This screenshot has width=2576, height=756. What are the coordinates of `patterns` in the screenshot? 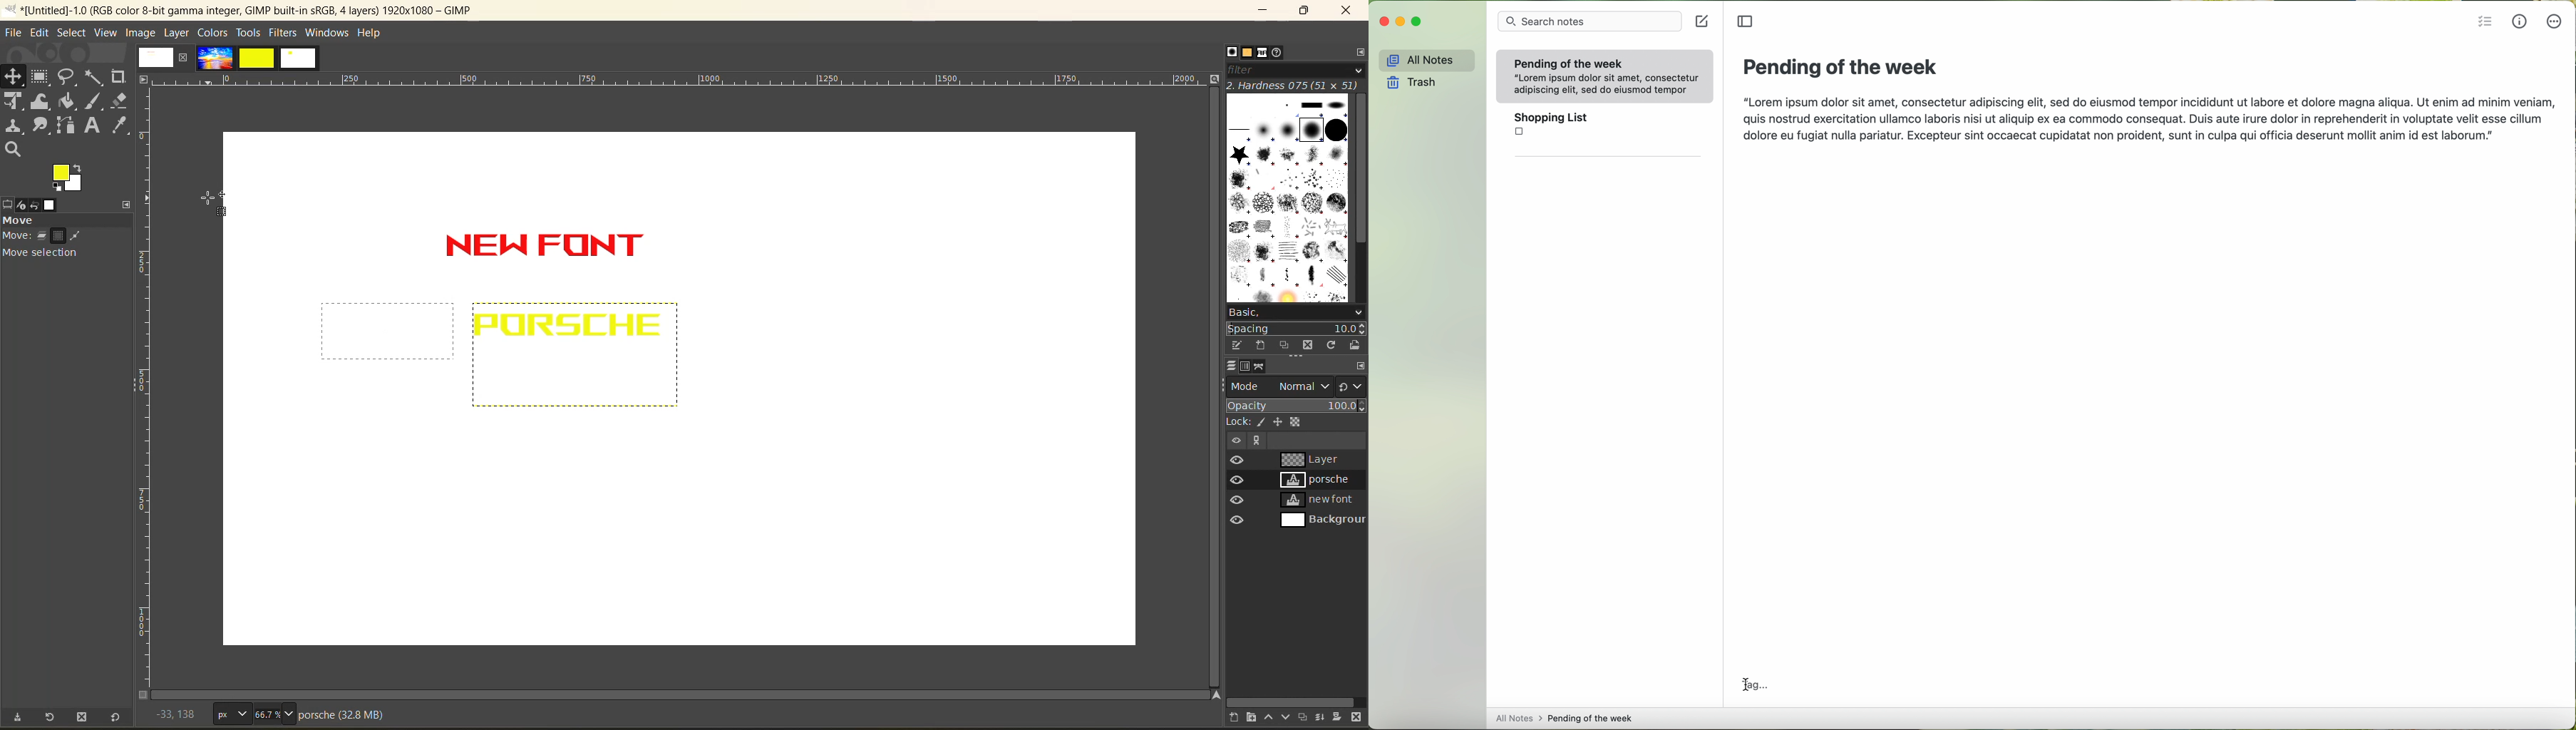 It's located at (1244, 53).